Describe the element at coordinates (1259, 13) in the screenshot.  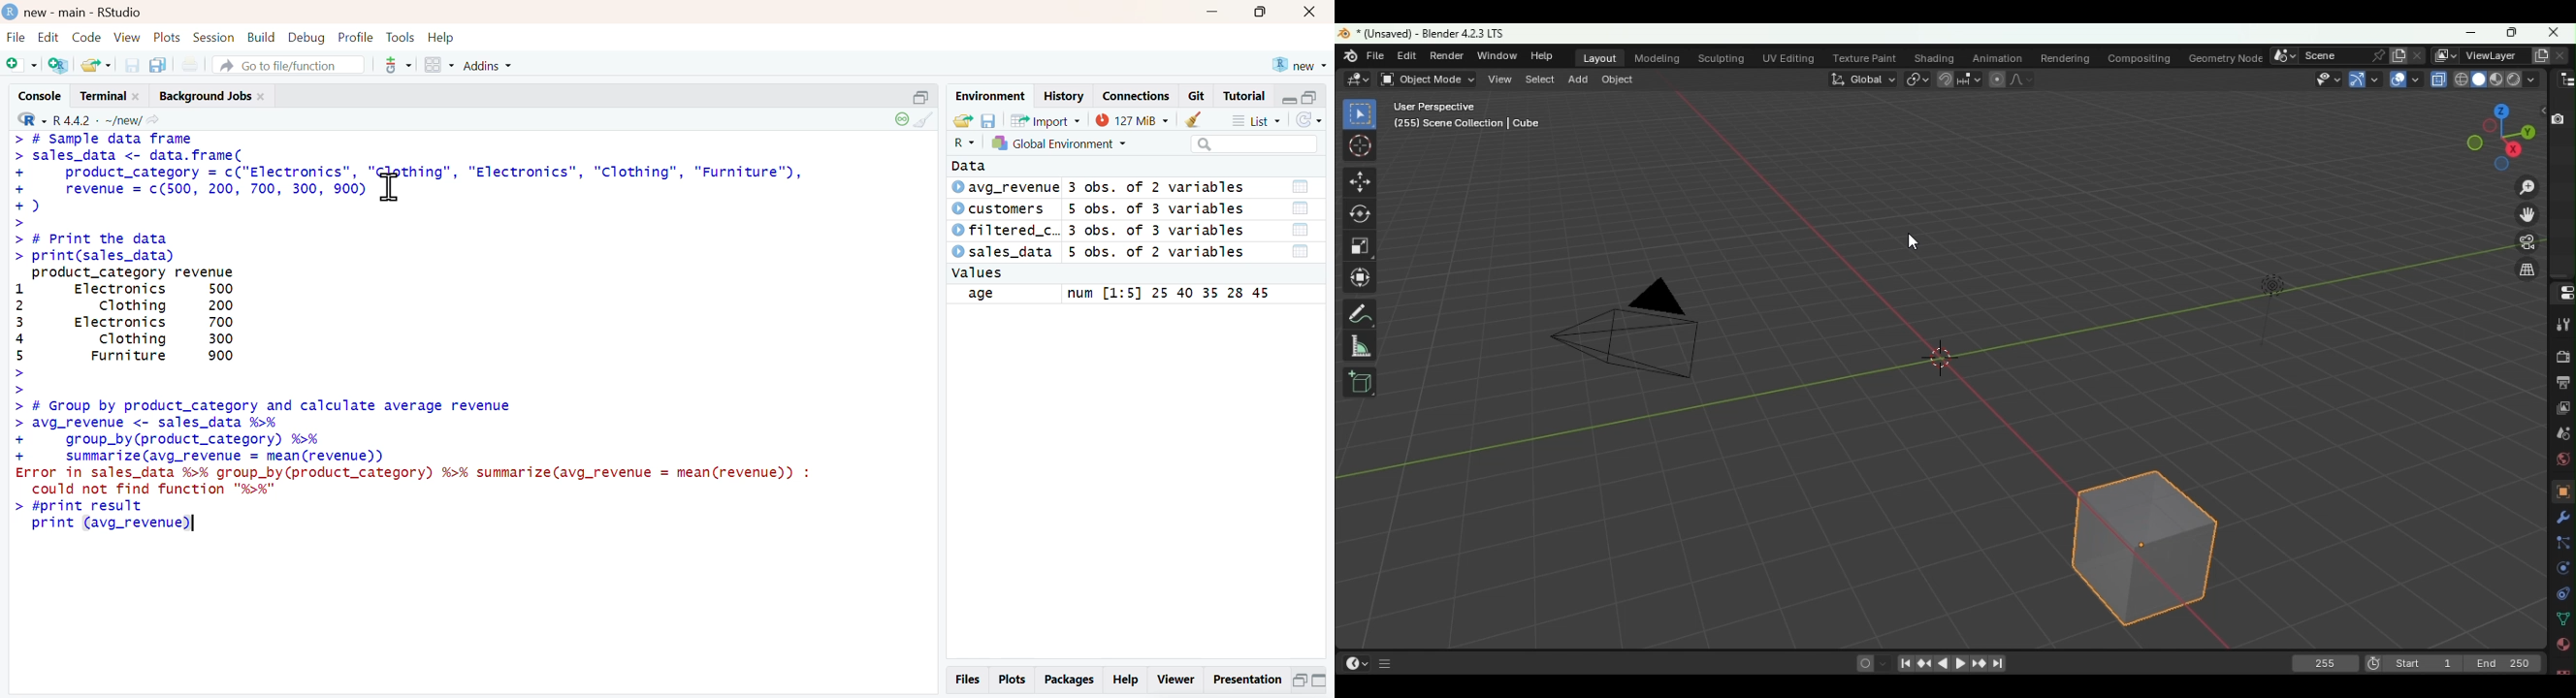
I see `maximize` at that location.